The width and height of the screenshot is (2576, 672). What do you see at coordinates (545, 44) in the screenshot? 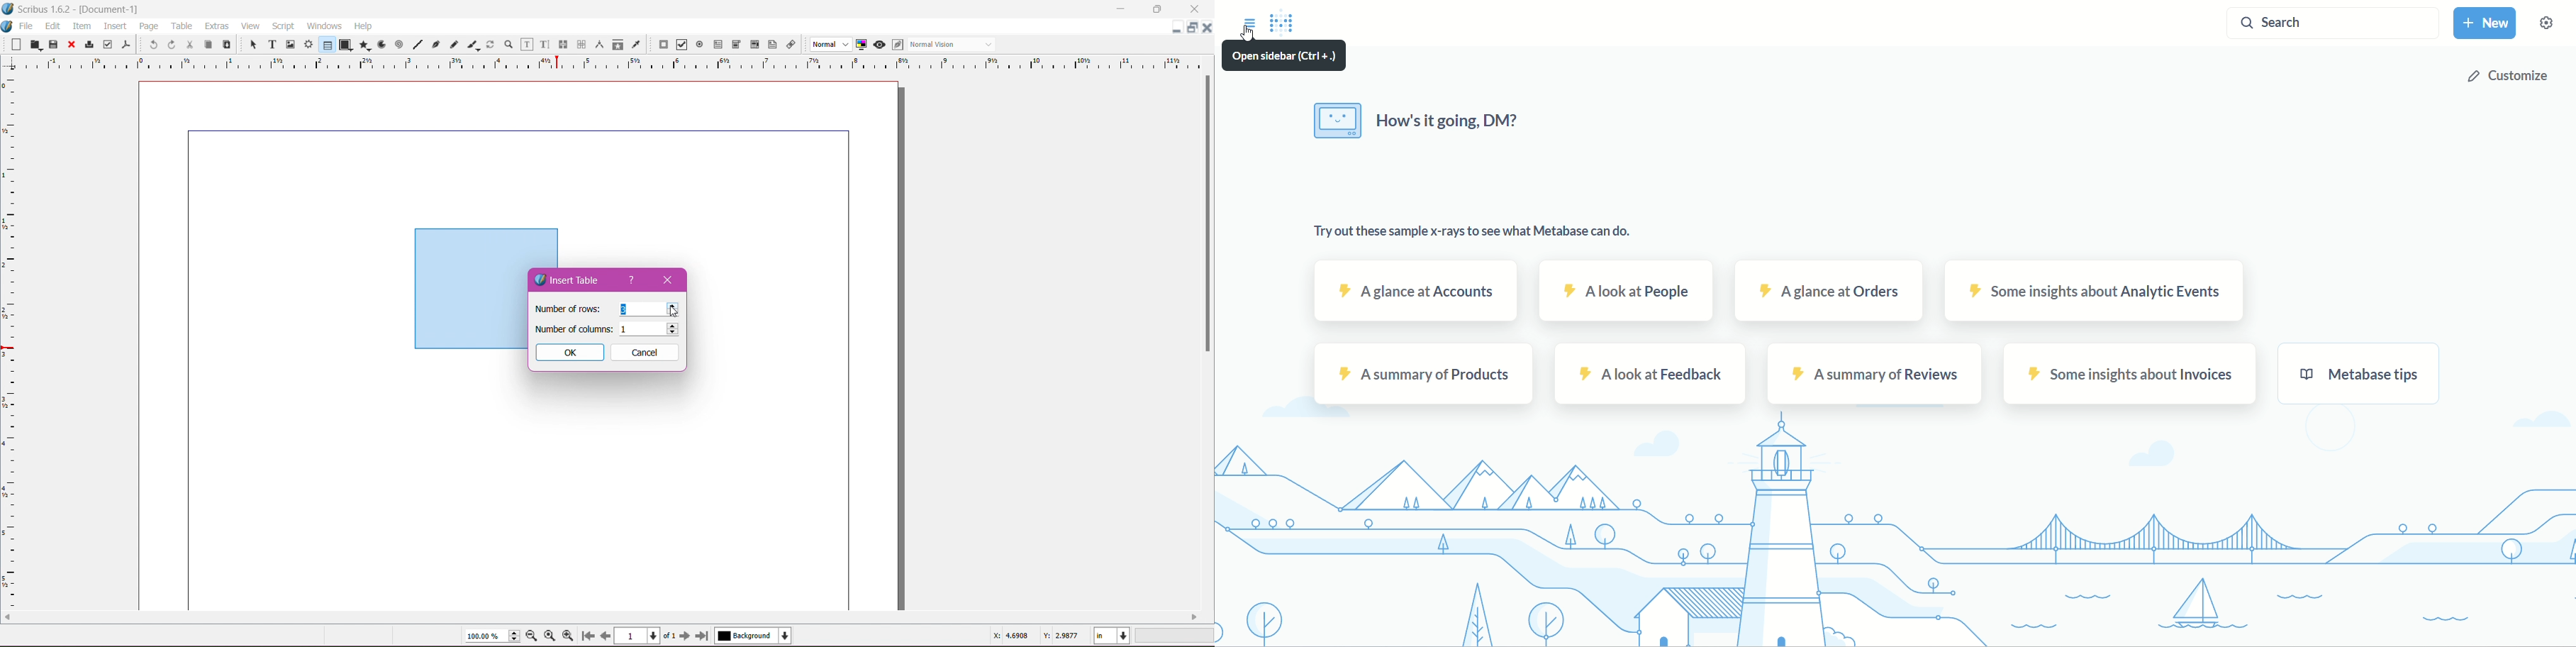
I see `Edit Text with Story` at bounding box center [545, 44].